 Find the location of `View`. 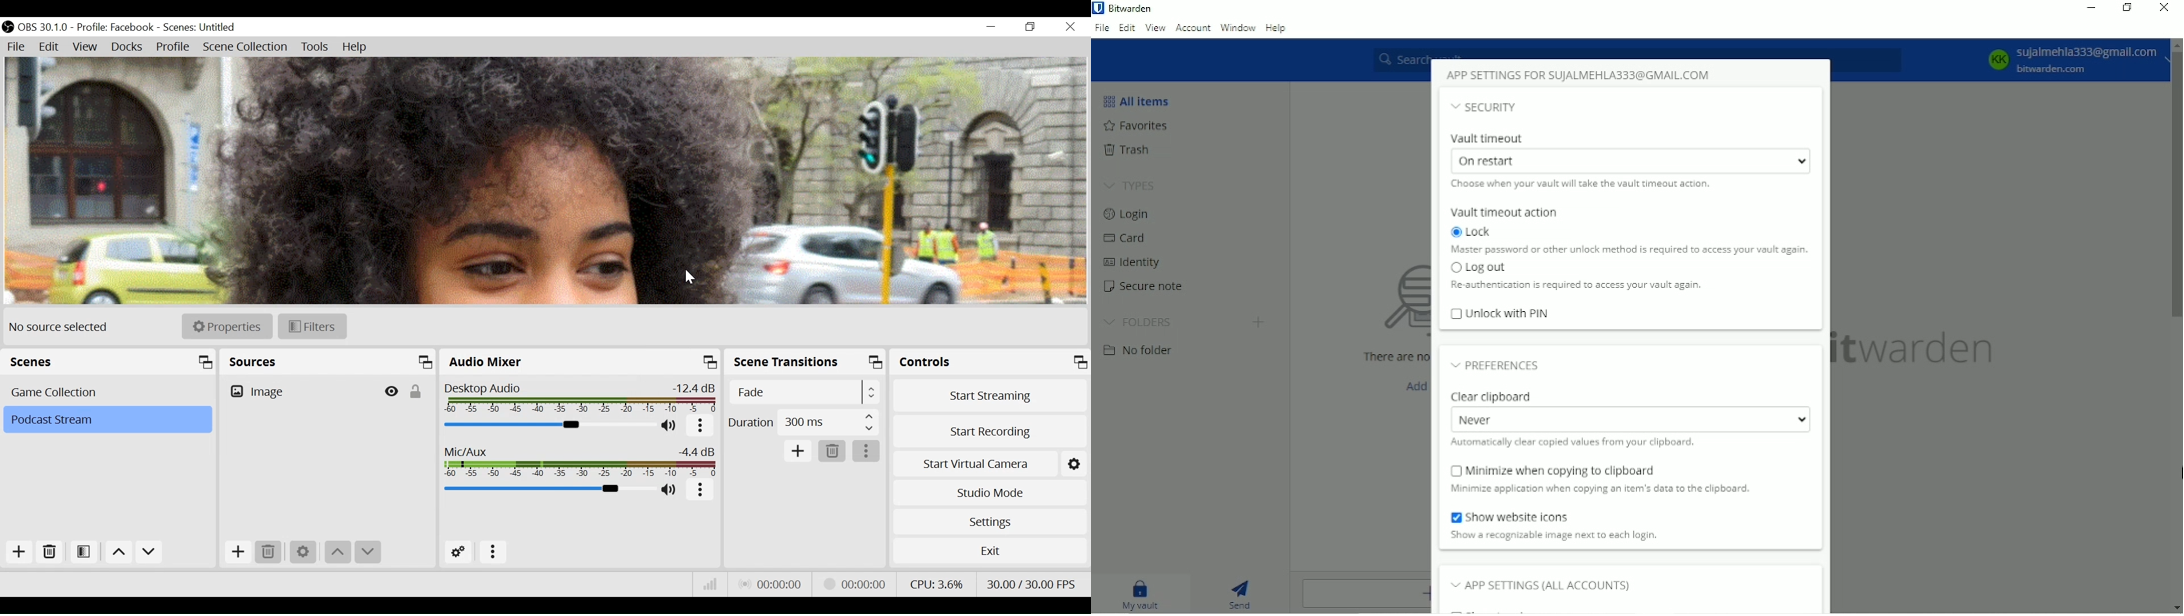

View is located at coordinates (86, 48).